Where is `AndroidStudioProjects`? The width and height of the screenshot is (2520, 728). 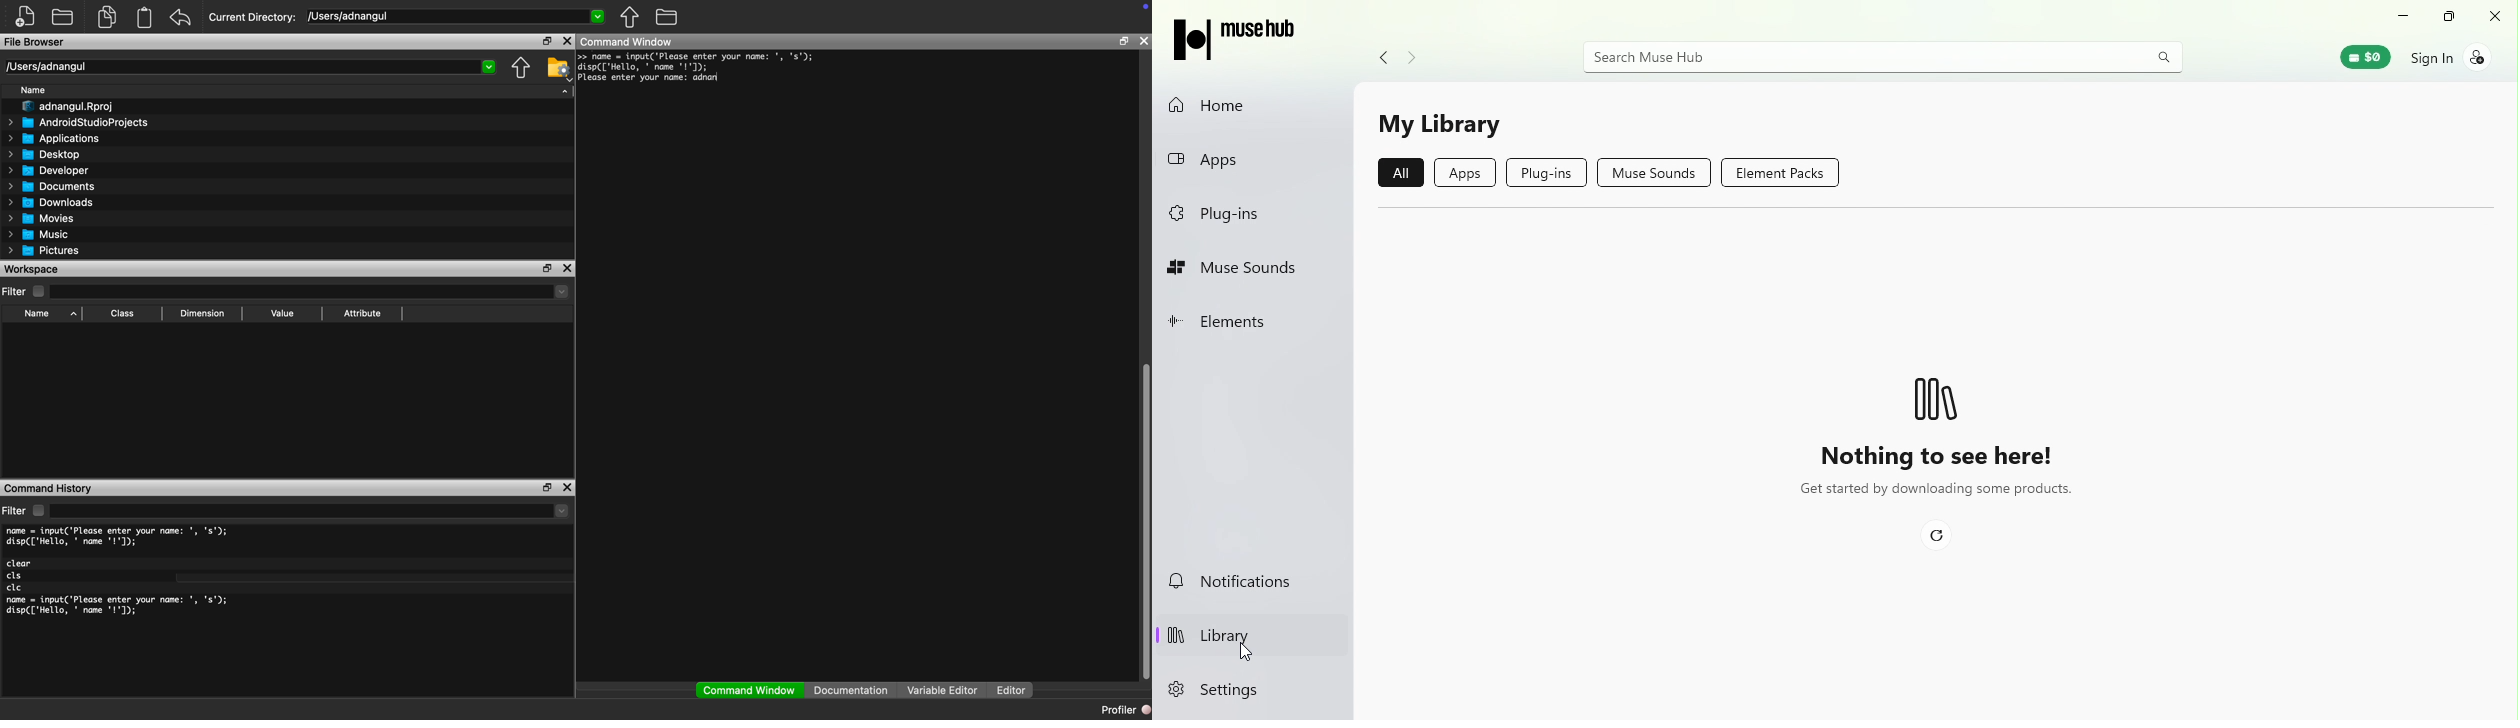 AndroidStudioProjects is located at coordinates (78, 122).